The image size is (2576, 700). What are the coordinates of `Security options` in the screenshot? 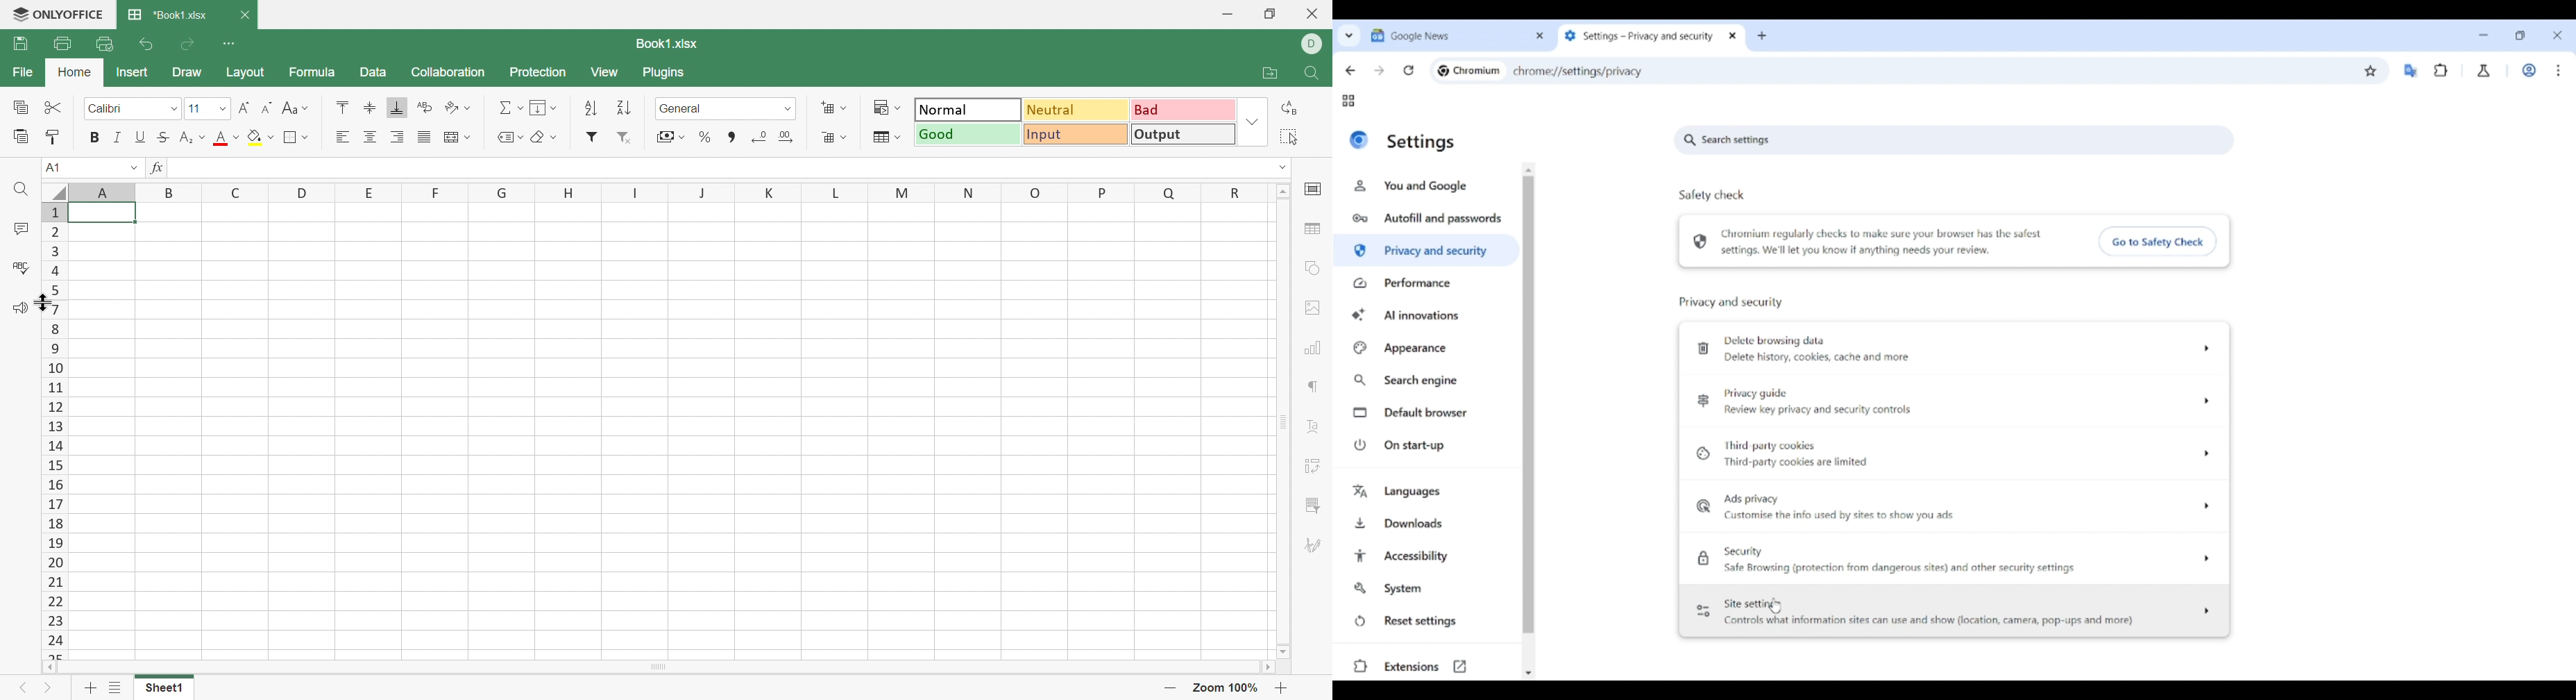 It's located at (1955, 562).